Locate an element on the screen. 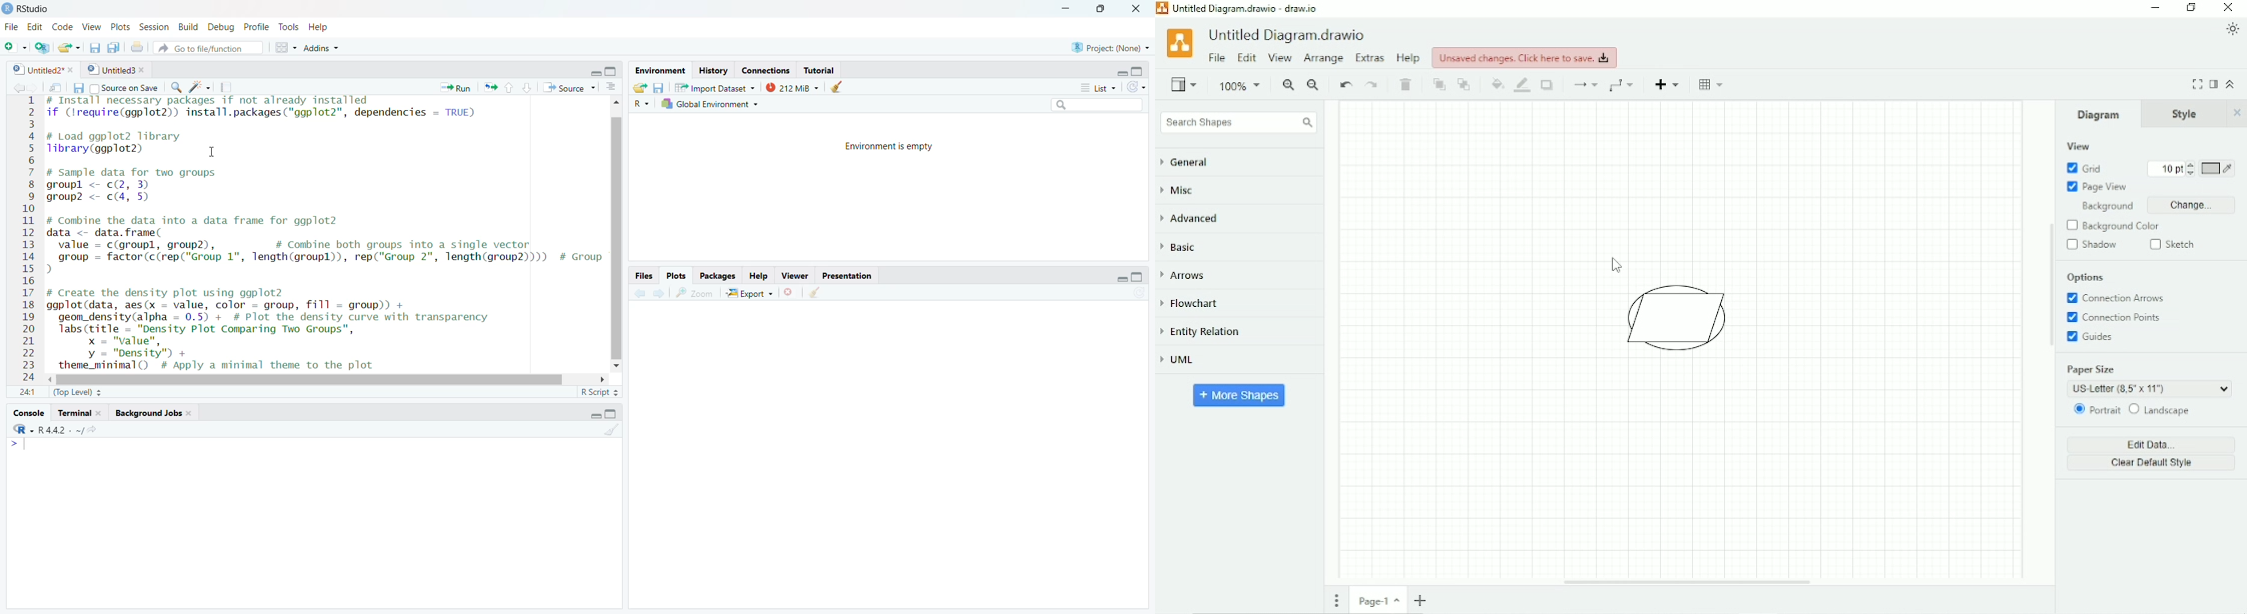 This screenshot has width=2268, height=616. Insert page is located at coordinates (1423, 600).